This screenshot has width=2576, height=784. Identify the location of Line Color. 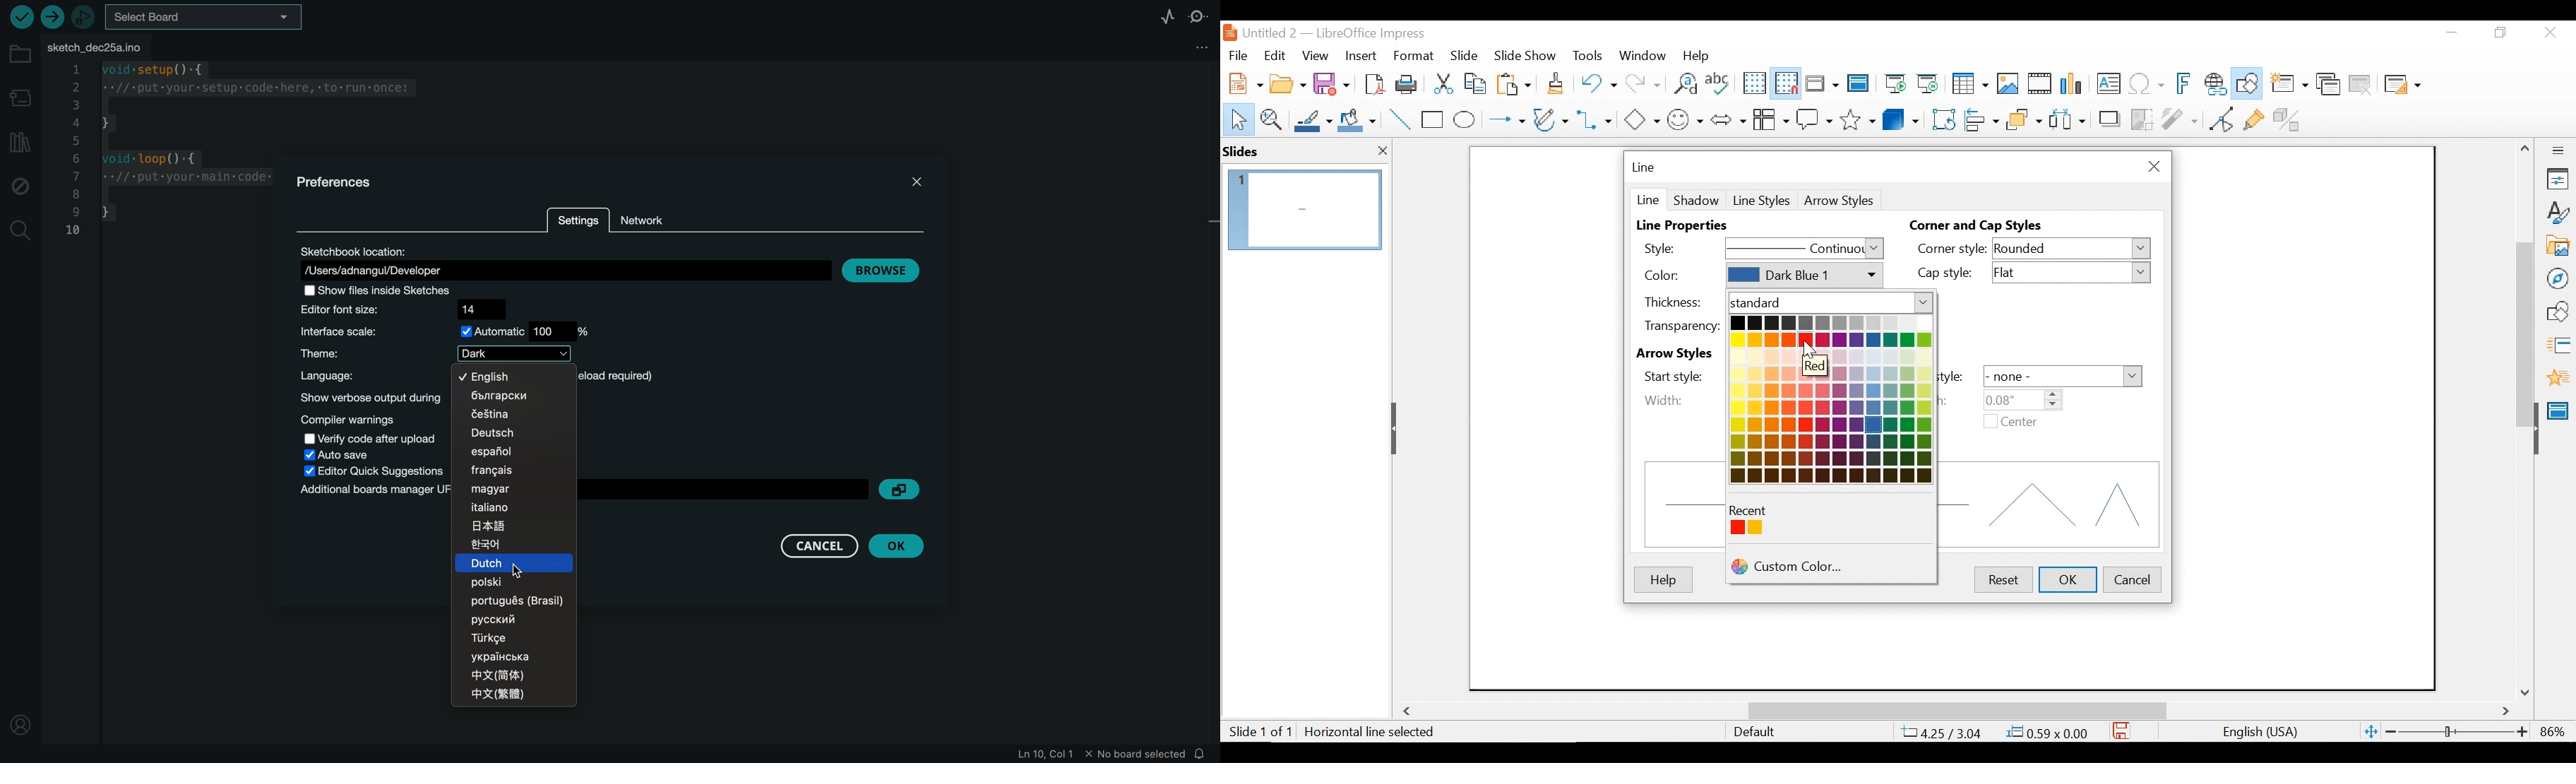
(1311, 120).